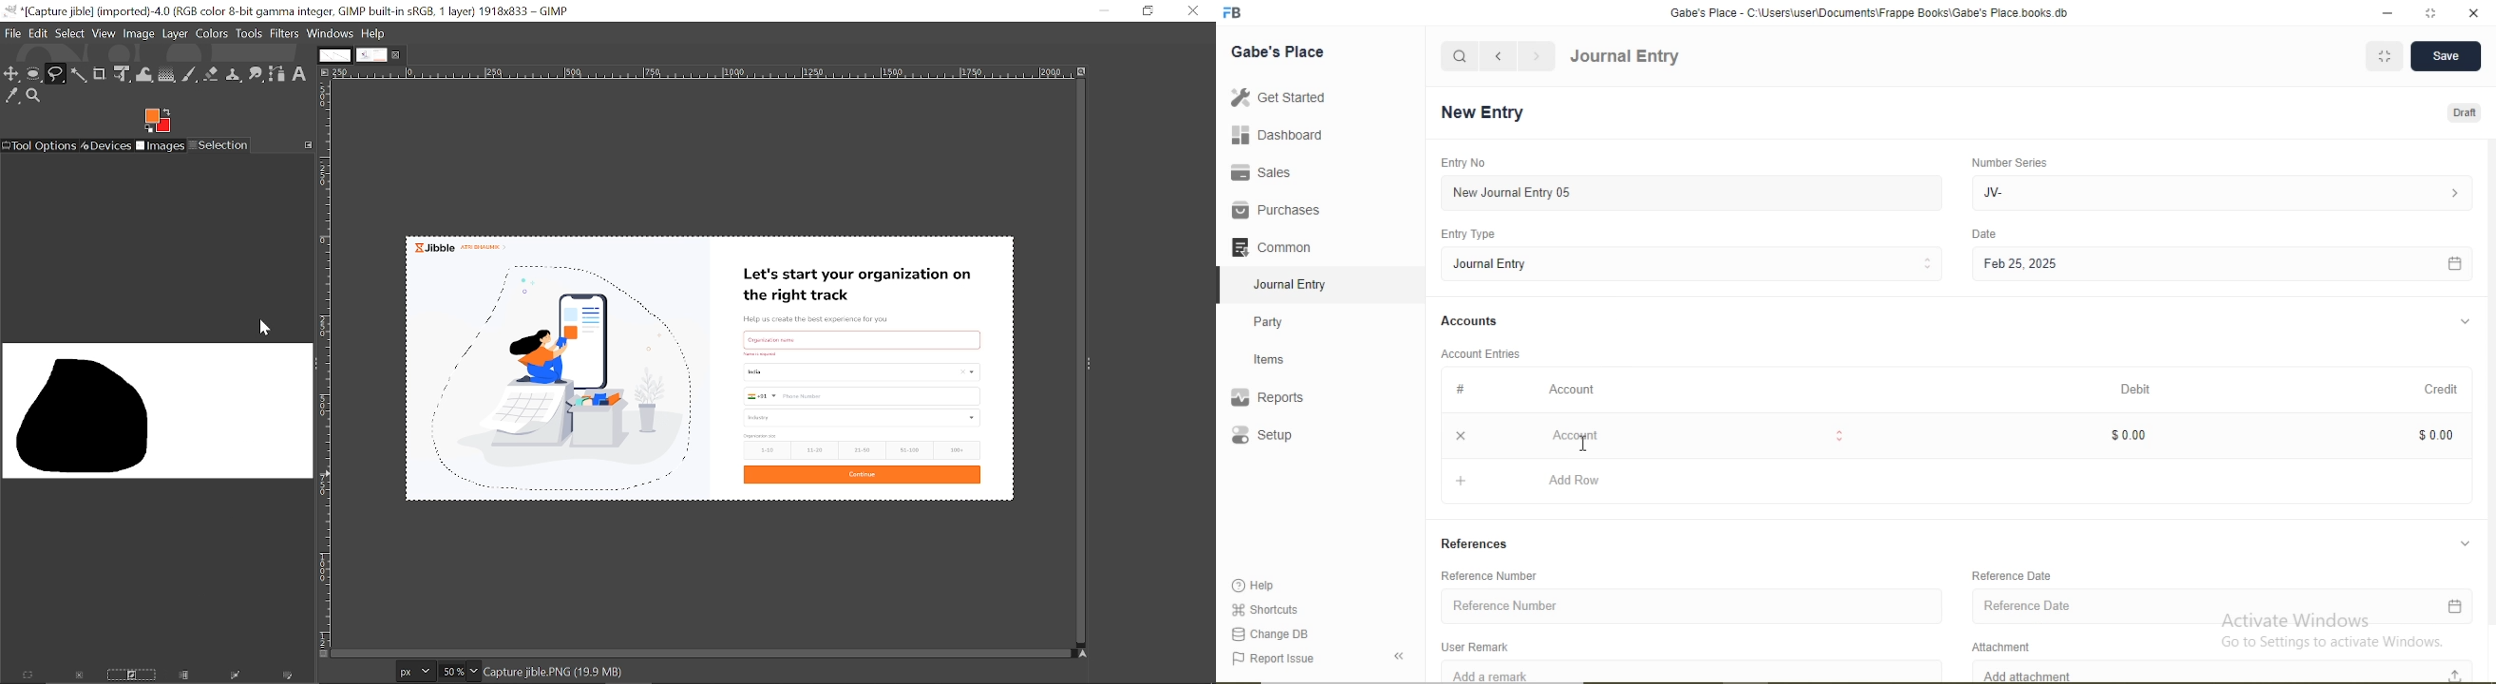 This screenshot has width=2520, height=700. Describe the element at coordinates (2219, 191) in the screenshot. I see `JV-` at that location.